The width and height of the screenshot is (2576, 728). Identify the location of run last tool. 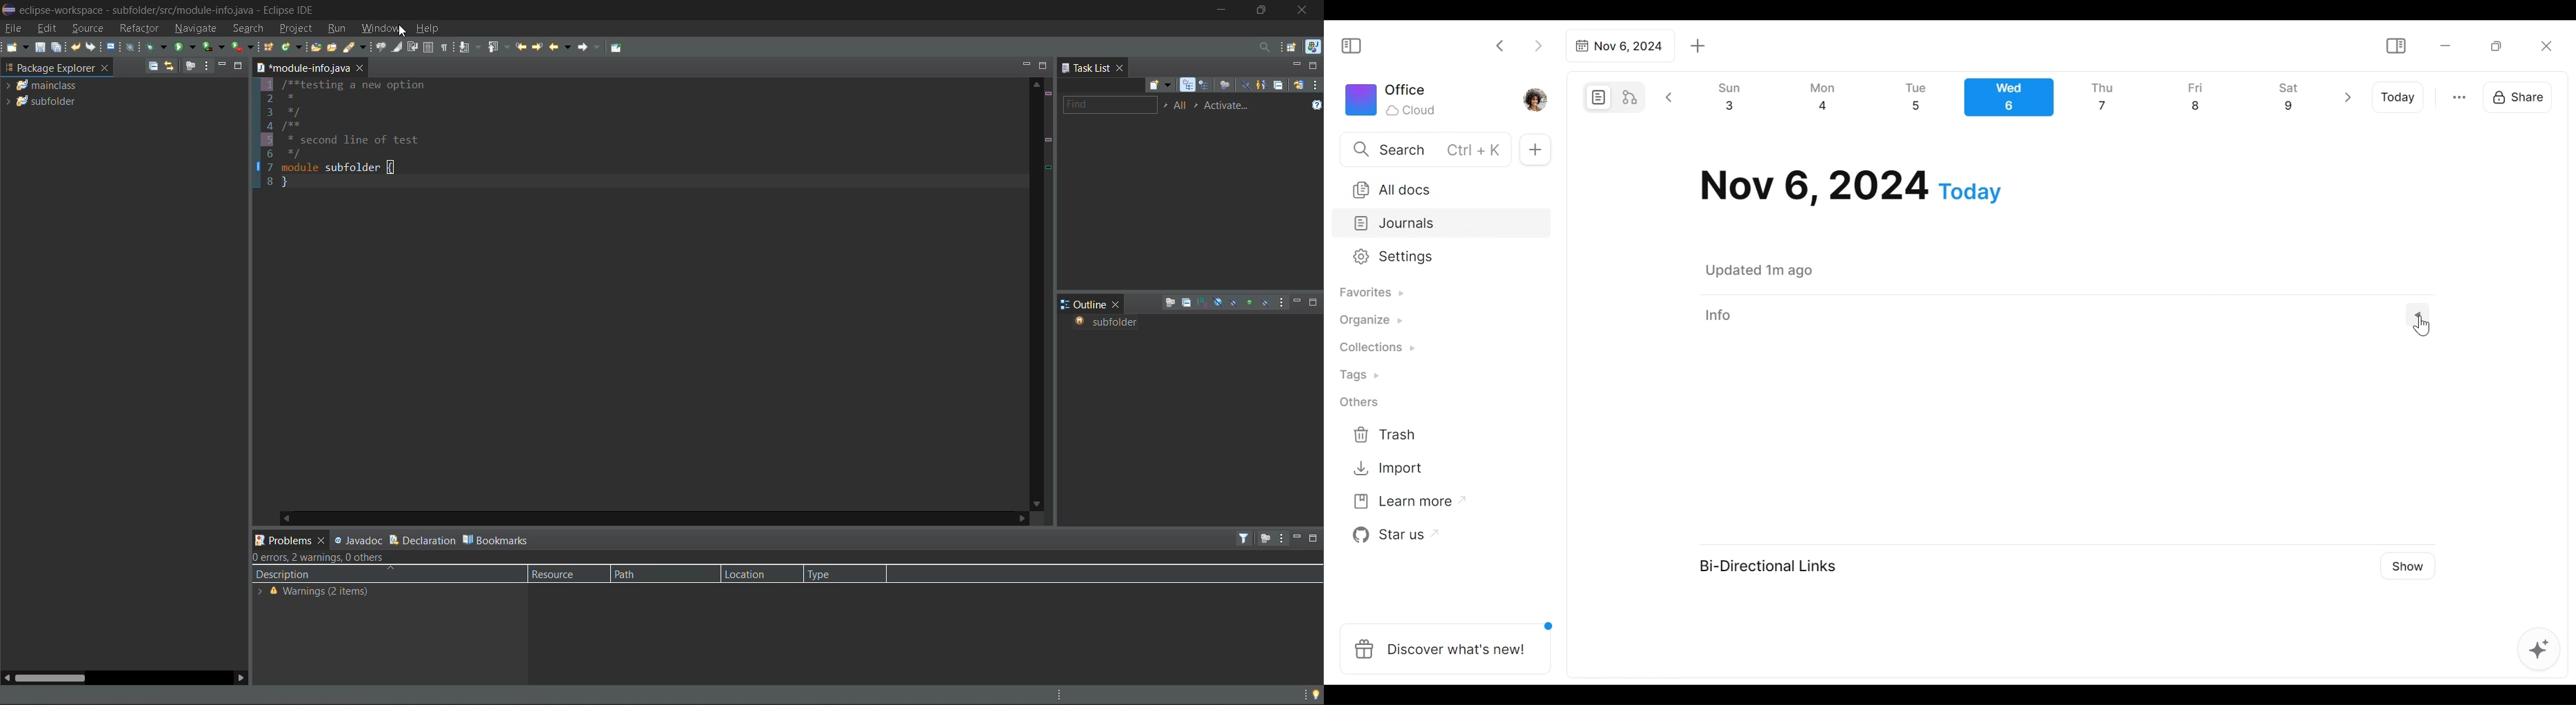
(243, 48).